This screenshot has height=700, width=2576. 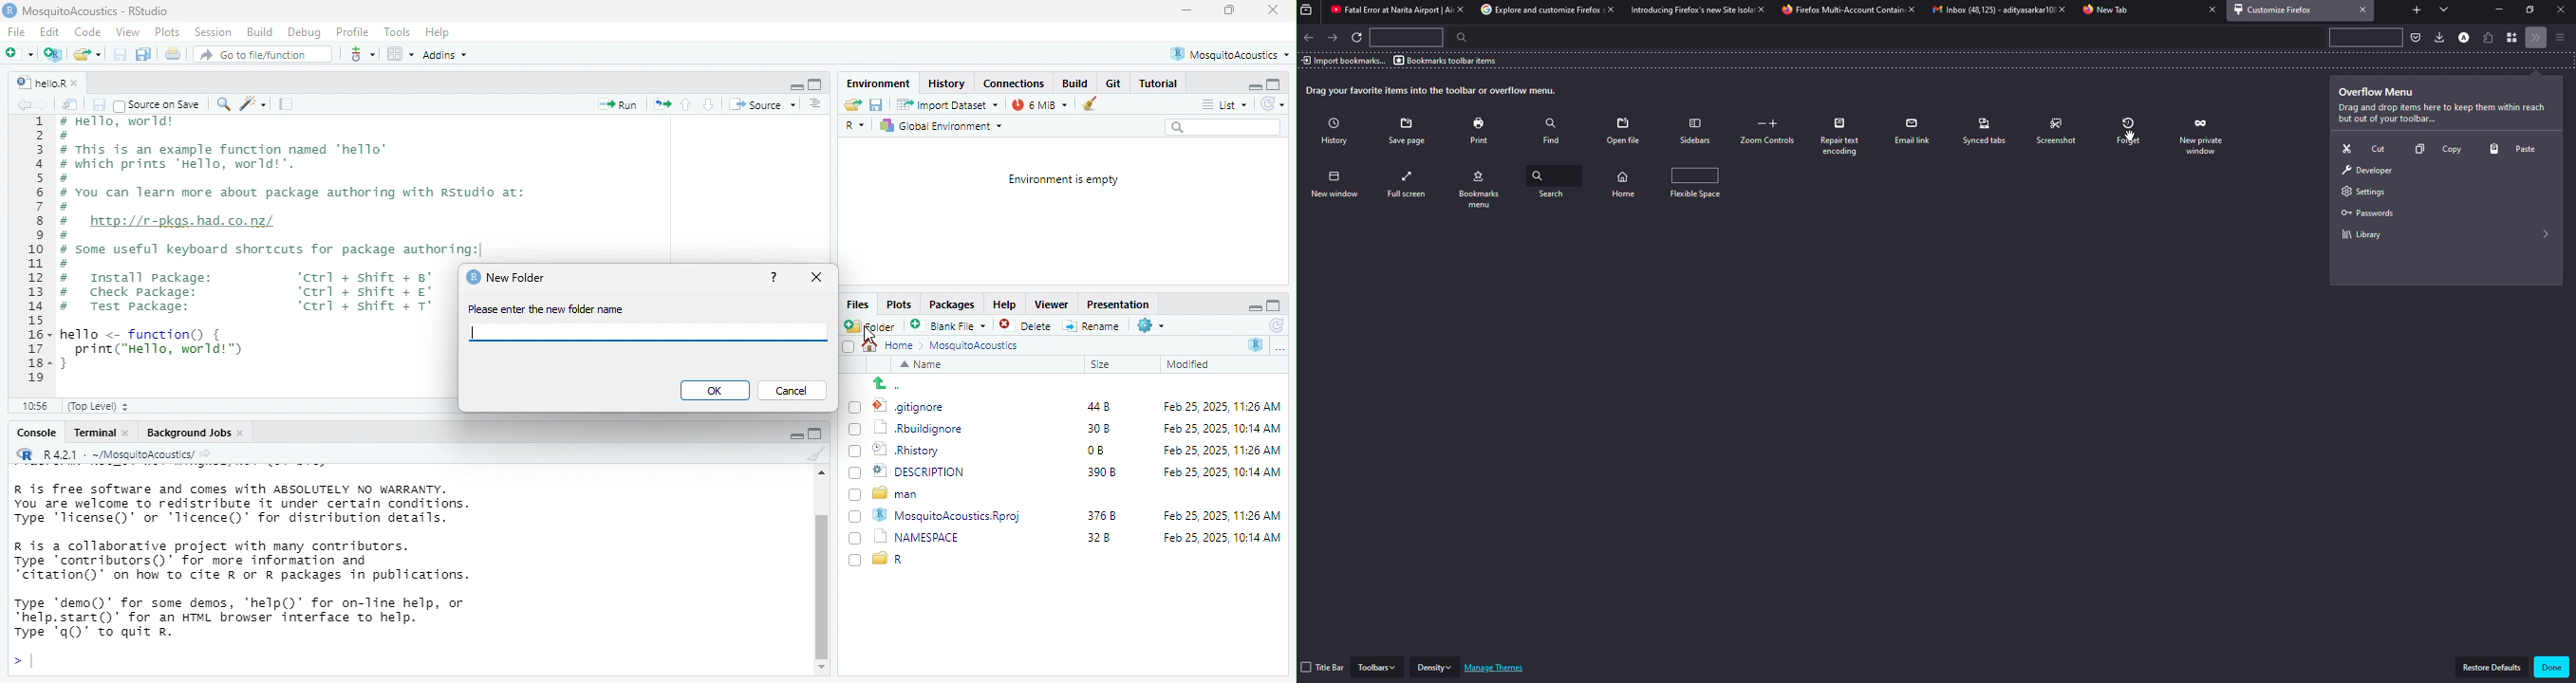 What do you see at coordinates (305, 31) in the screenshot?
I see `Debug` at bounding box center [305, 31].